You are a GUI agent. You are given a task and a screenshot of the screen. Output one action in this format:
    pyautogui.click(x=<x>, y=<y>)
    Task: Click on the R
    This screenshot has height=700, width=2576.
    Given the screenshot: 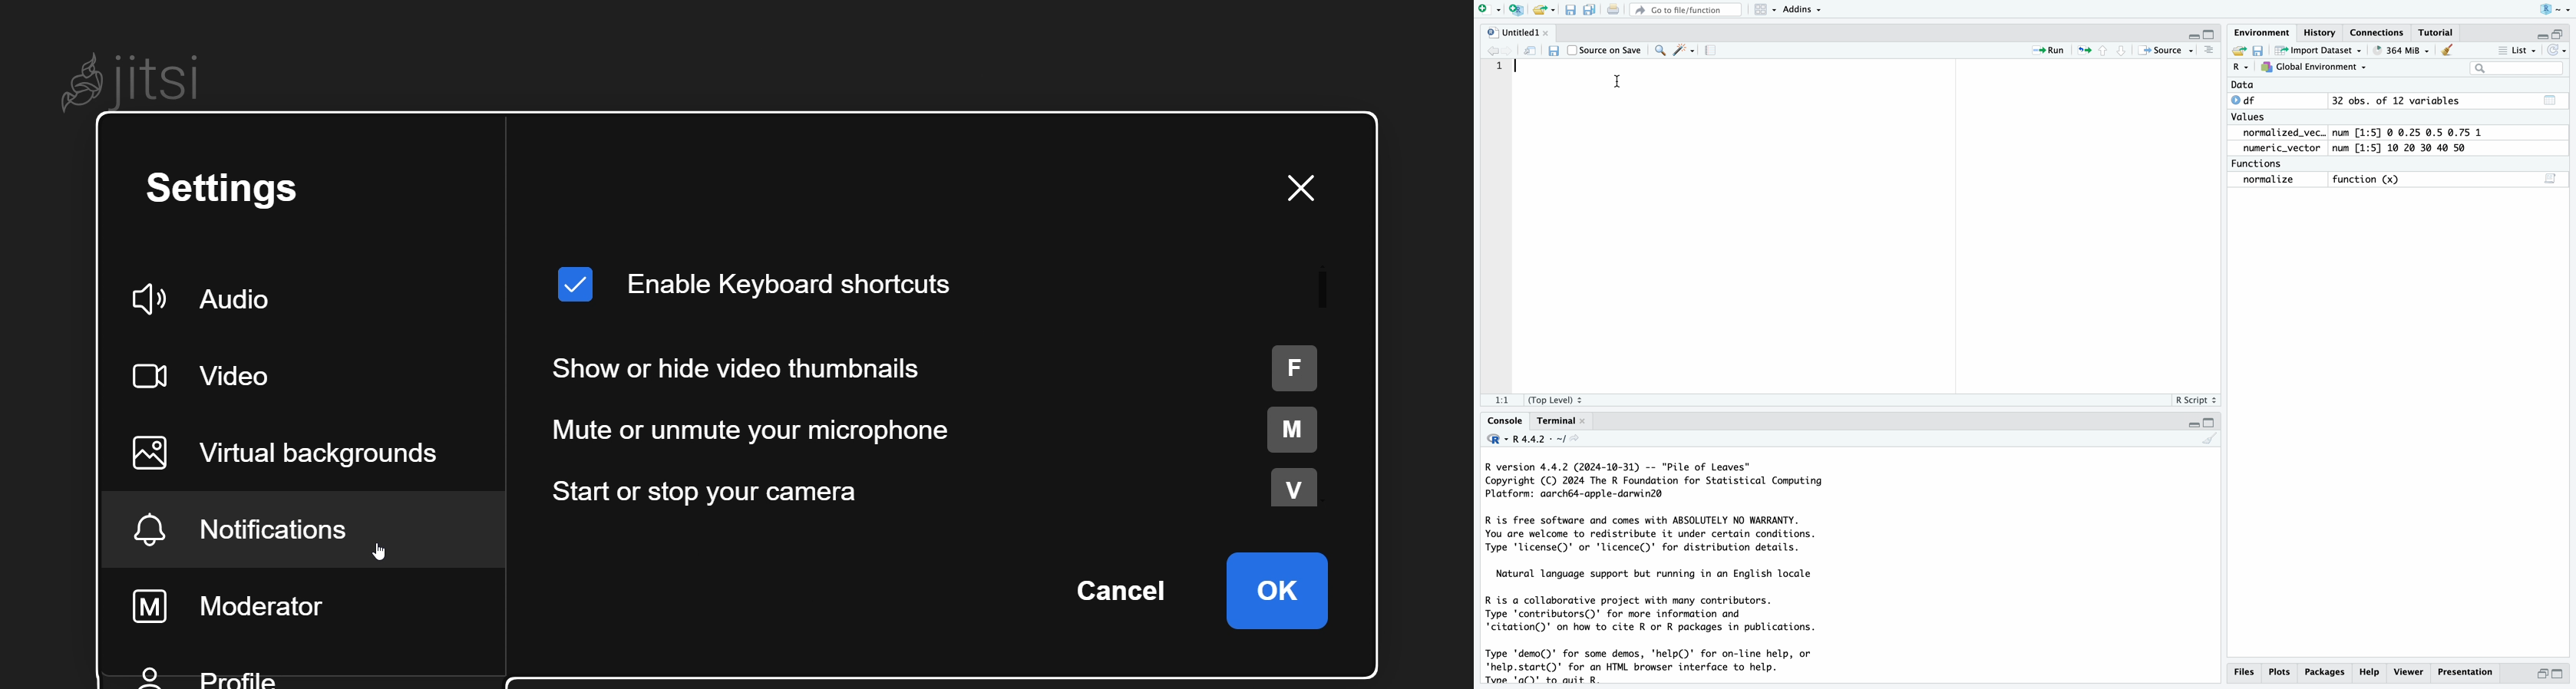 What is the action you would take?
    pyautogui.click(x=2241, y=68)
    